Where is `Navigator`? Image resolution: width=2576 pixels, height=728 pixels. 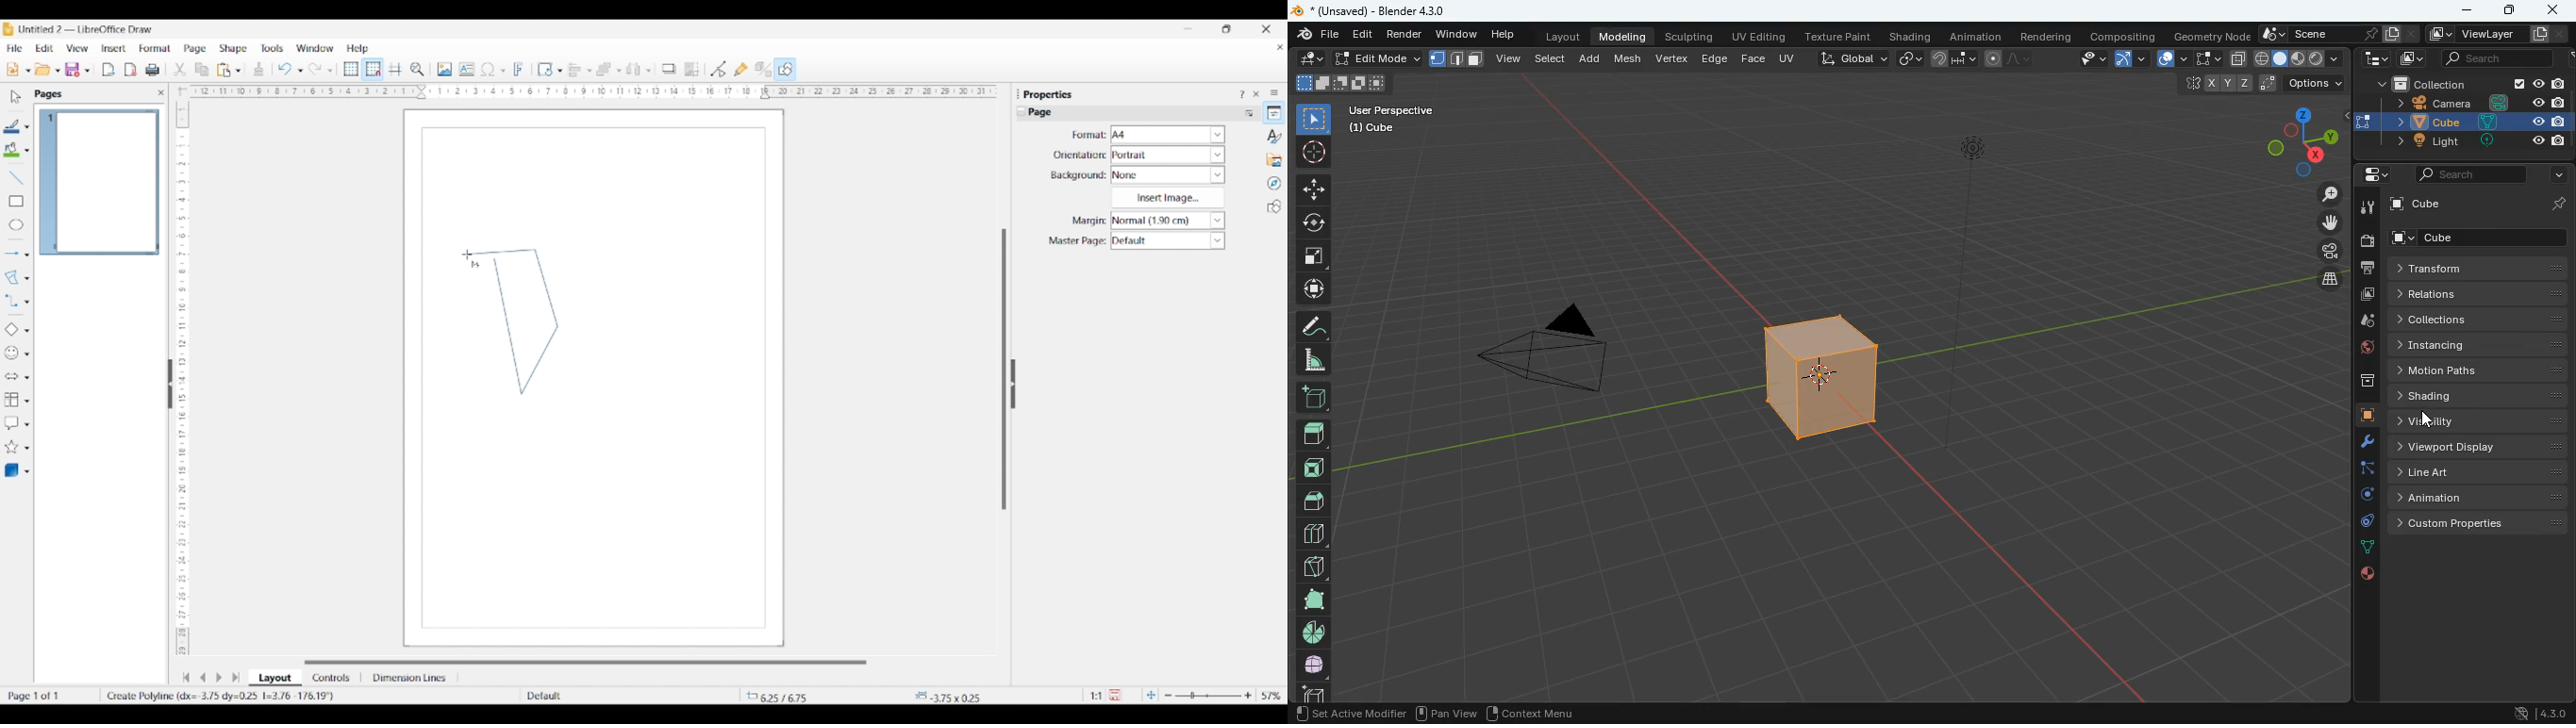 Navigator is located at coordinates (1274, 184).